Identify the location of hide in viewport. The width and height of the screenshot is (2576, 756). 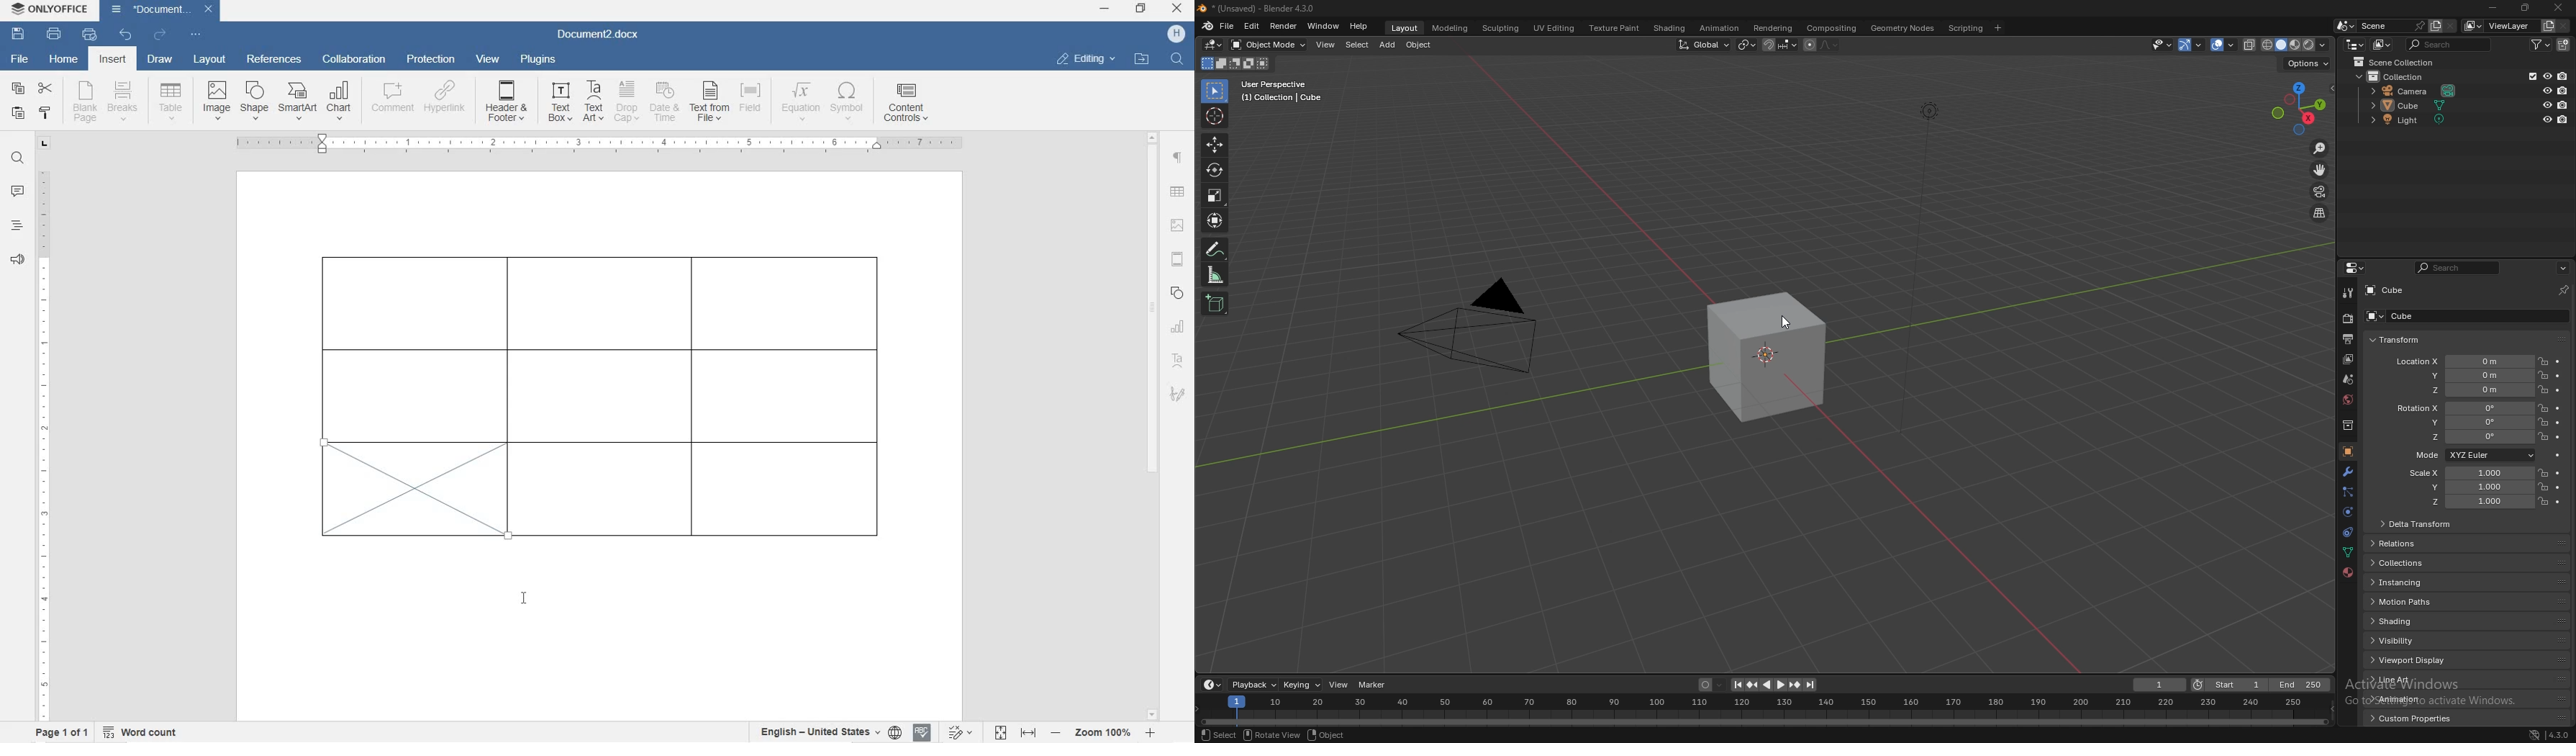
(2546, 120).